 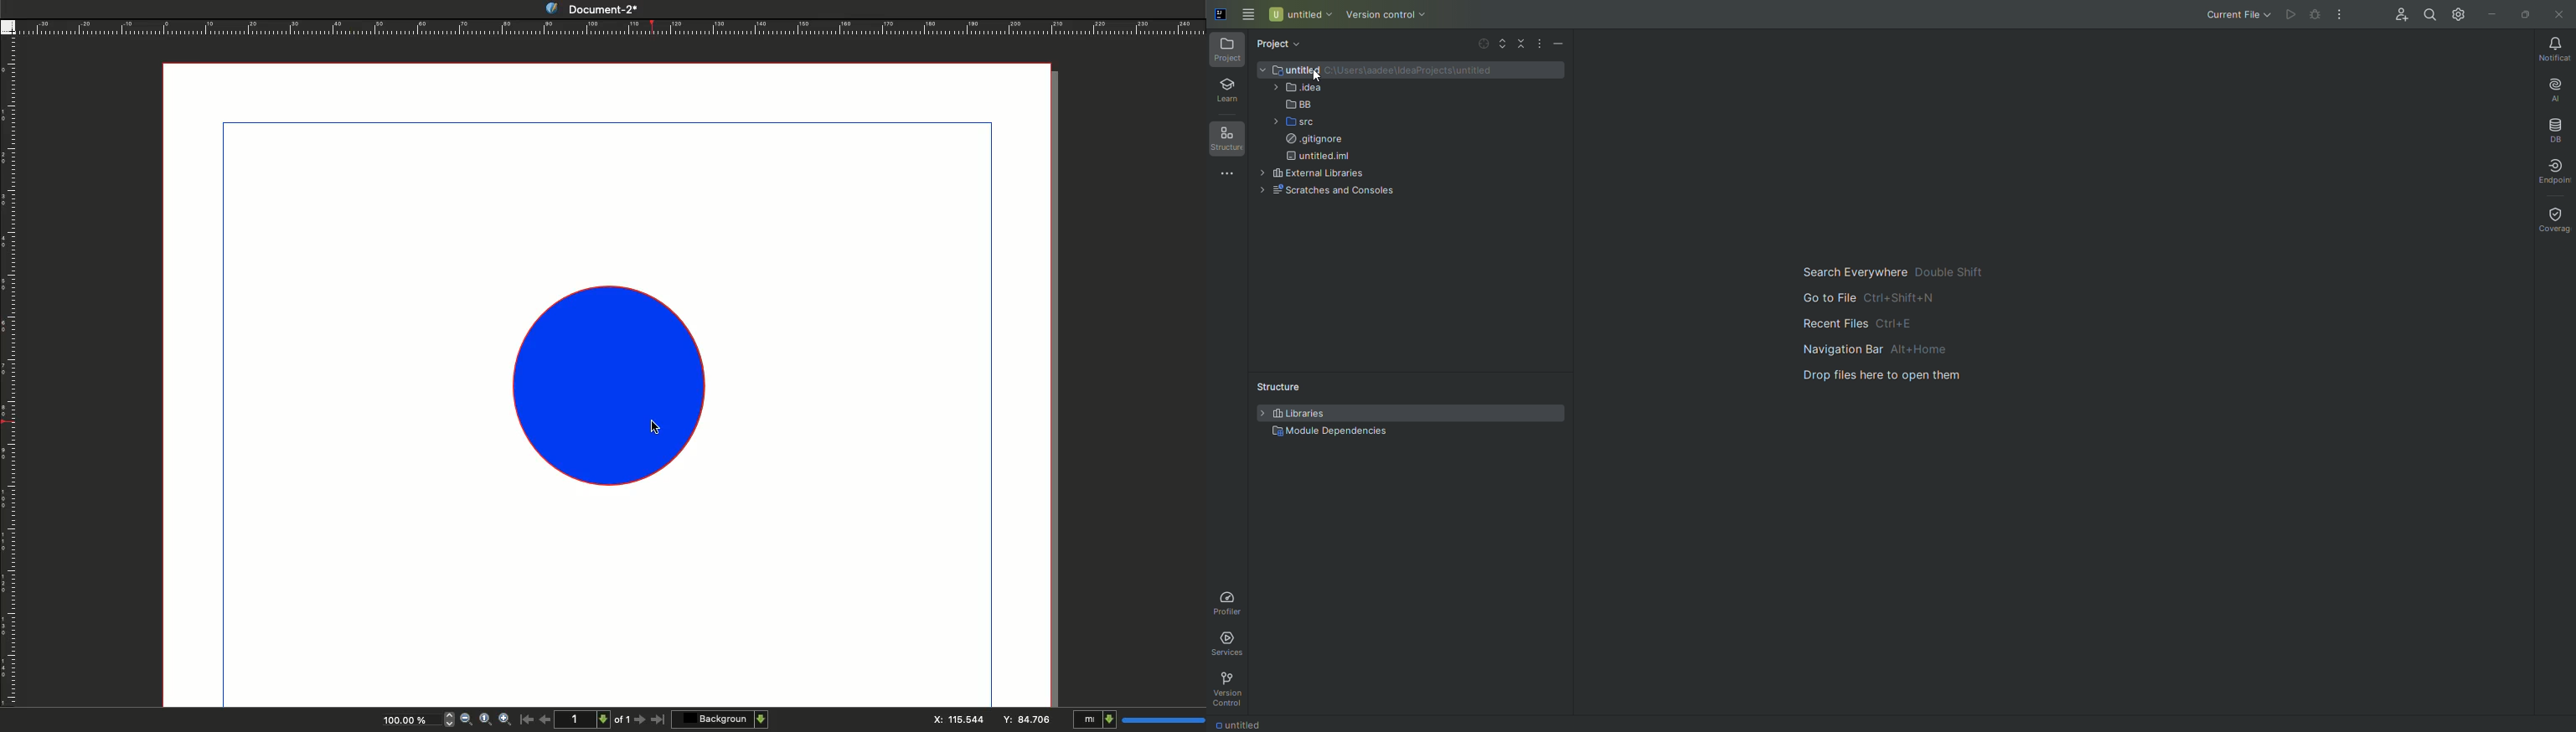 I want to click on X: 115.544, so click(x=952, y=719).